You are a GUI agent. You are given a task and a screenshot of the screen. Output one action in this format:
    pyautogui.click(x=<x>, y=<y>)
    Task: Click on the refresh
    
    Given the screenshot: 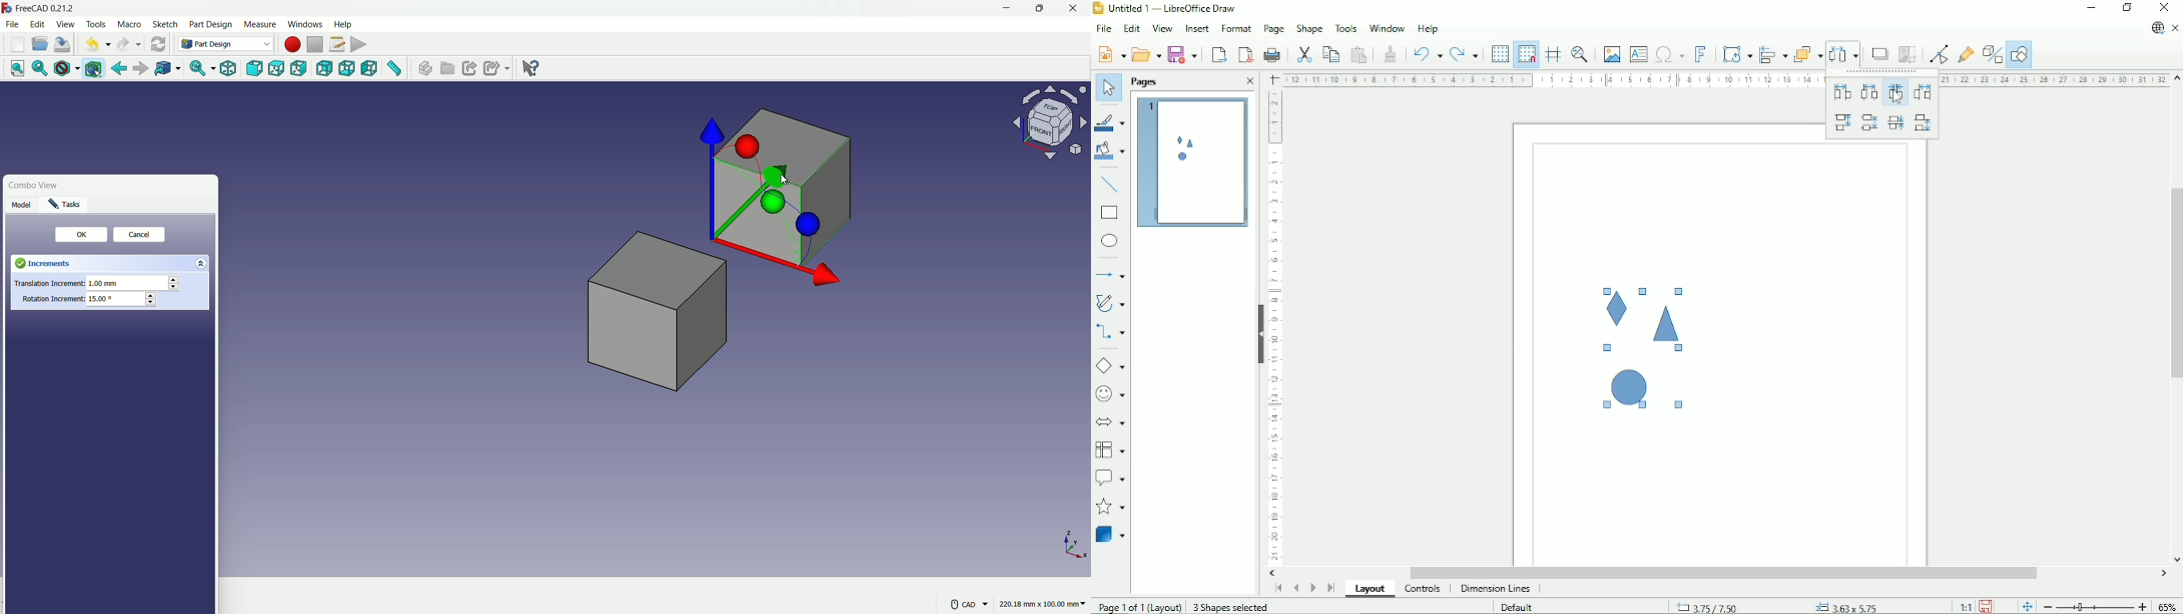 What is the action you would take?
    pyautogui.click(x=158, y=43)
    